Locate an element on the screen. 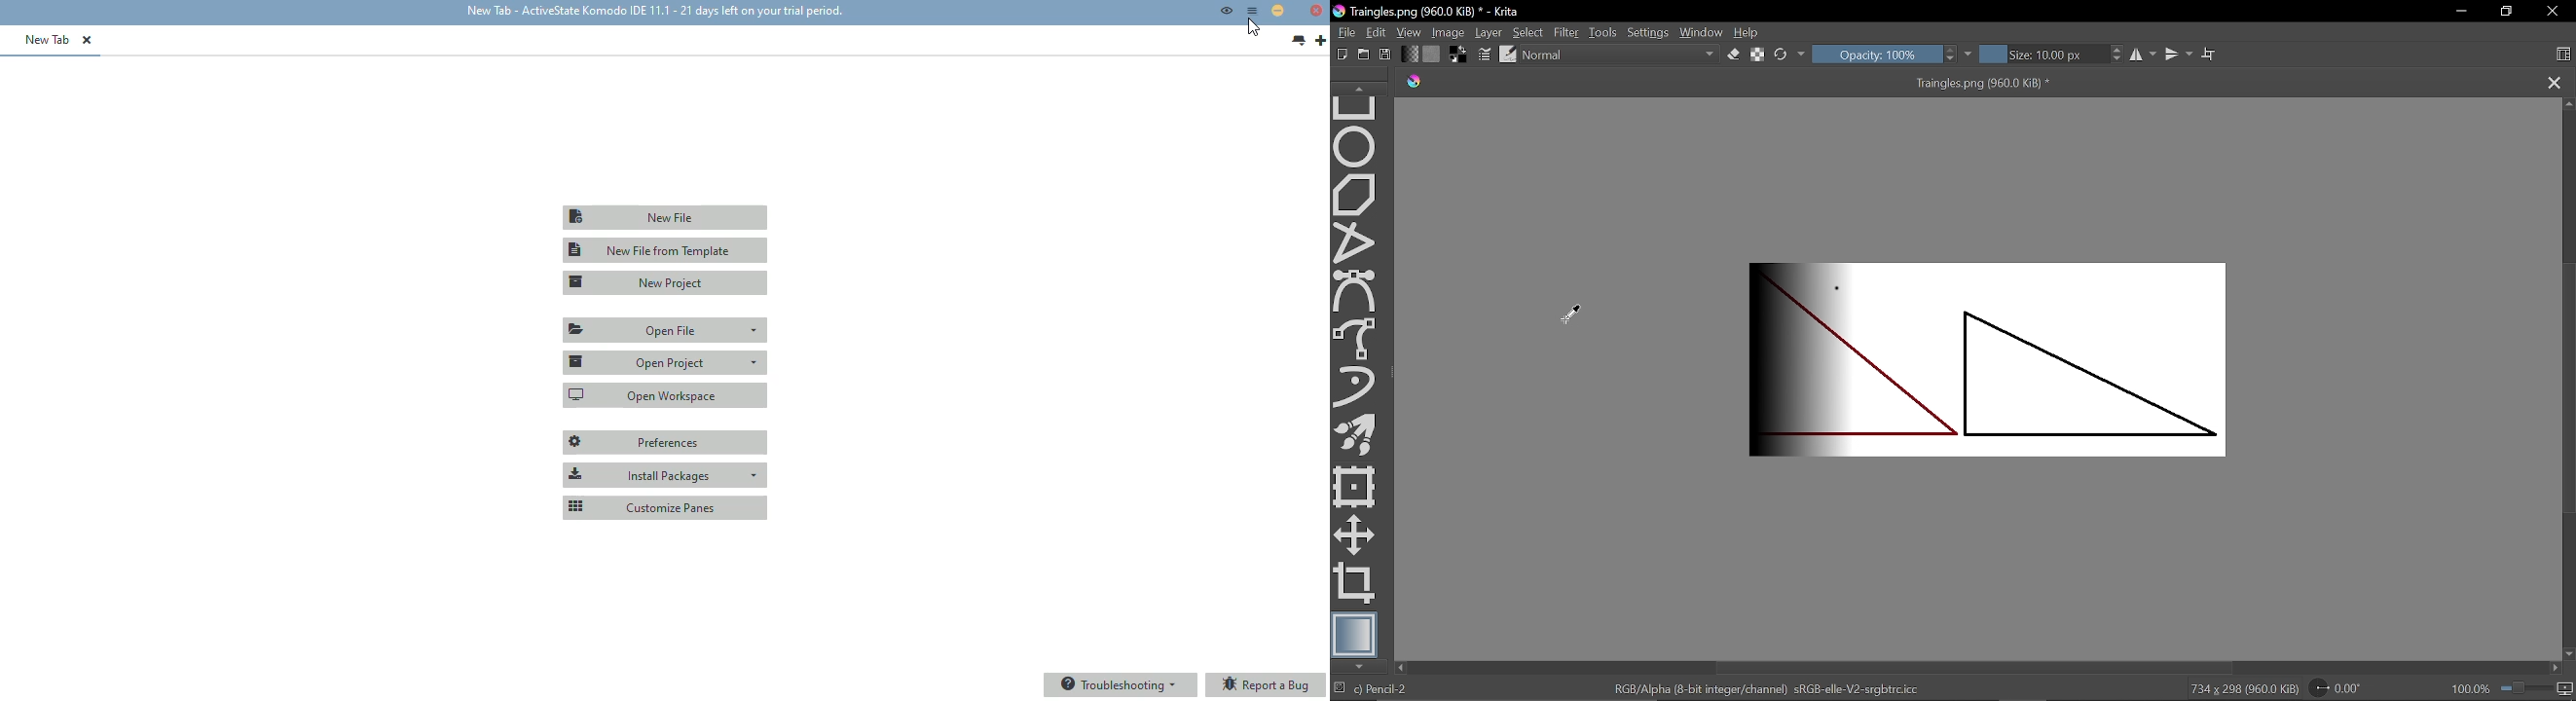 This screenshot has height=728, width=2576. Save is located at coordinates (1387, 55).